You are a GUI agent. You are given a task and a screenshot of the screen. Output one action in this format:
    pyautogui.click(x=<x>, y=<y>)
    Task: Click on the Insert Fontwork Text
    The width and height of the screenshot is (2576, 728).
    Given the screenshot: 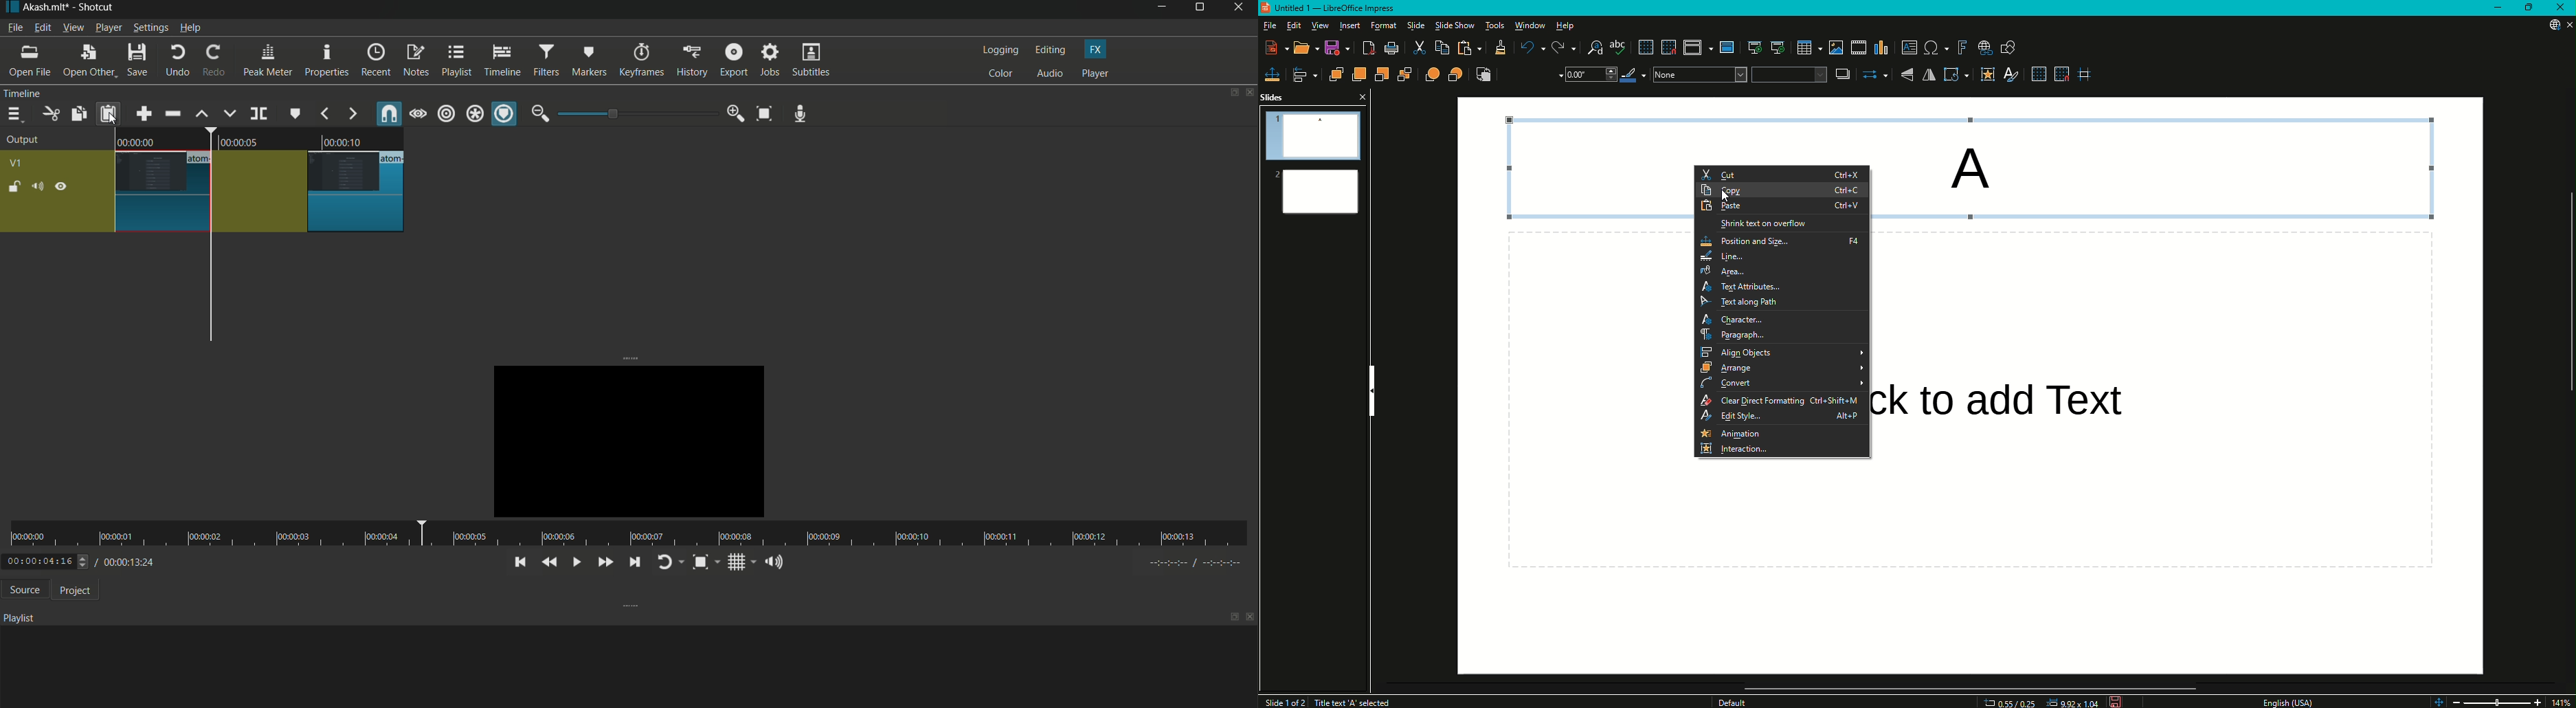 What is the action you would take?
    pyautogui.click(x=1962, y=47)
    